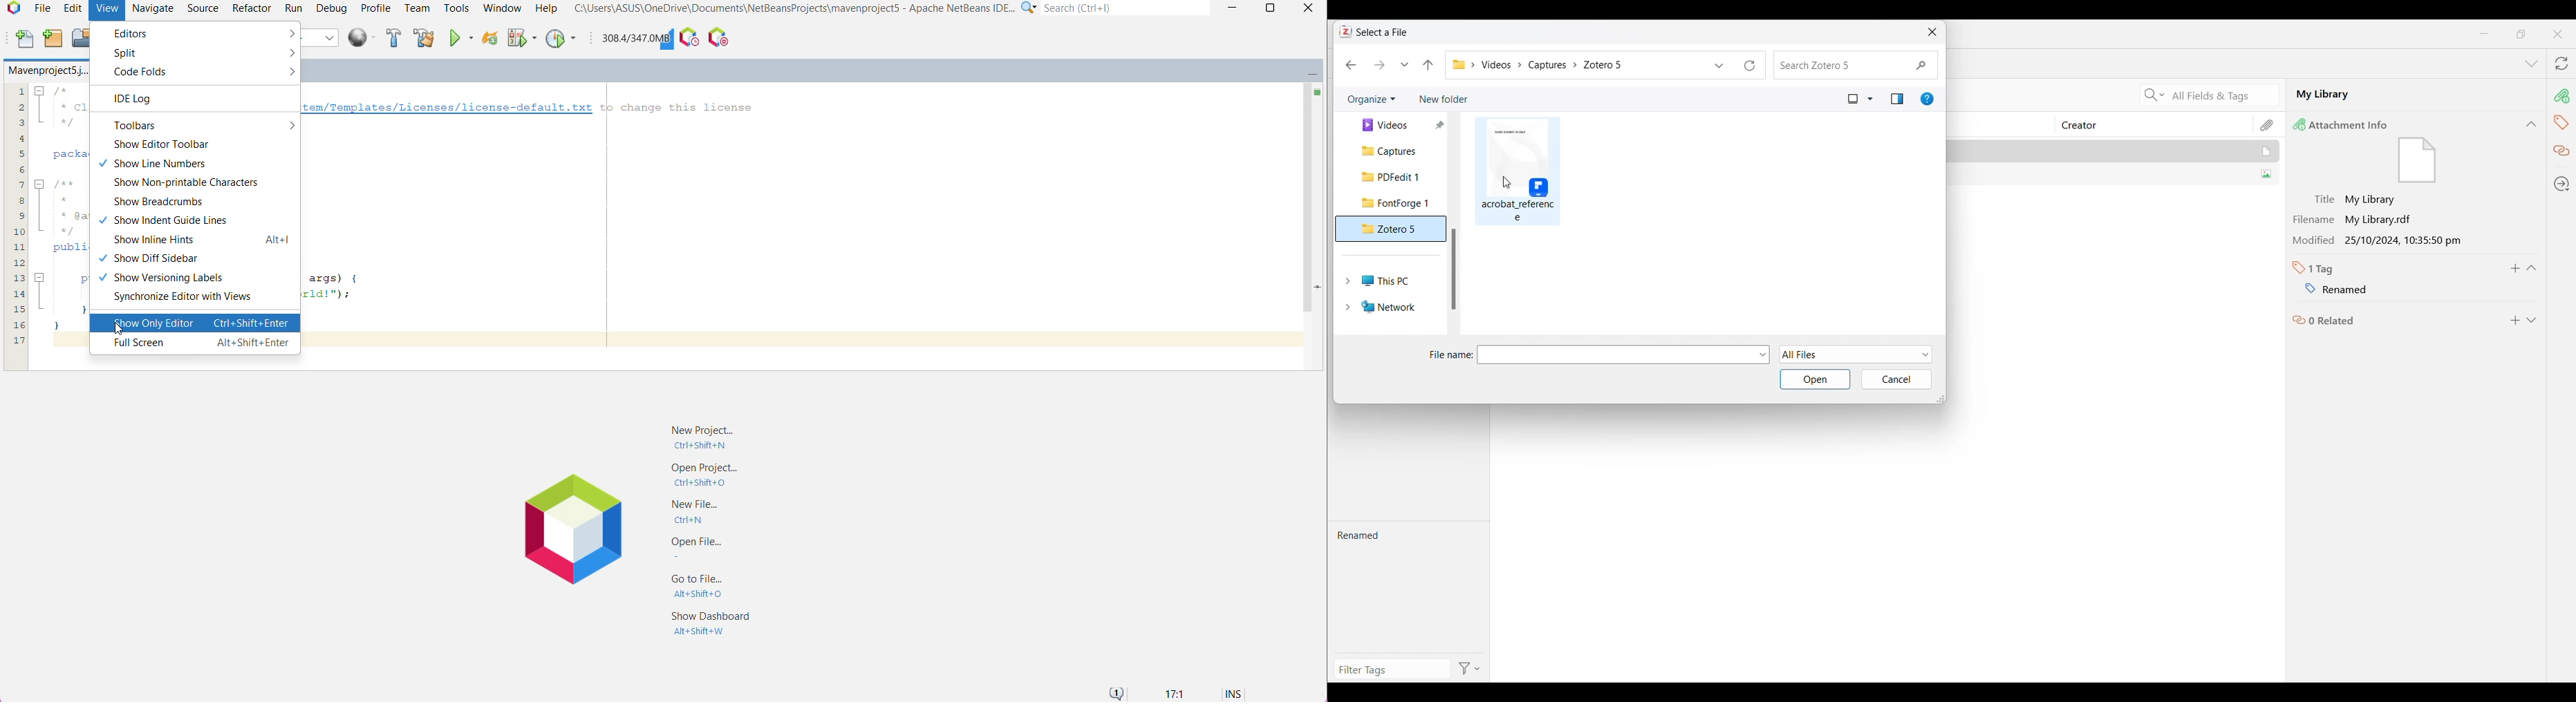 The image size is (2576, 728). Describe the element at coordinates (2346, 125) in the screenshot. I see `Attachment Info` at that location.